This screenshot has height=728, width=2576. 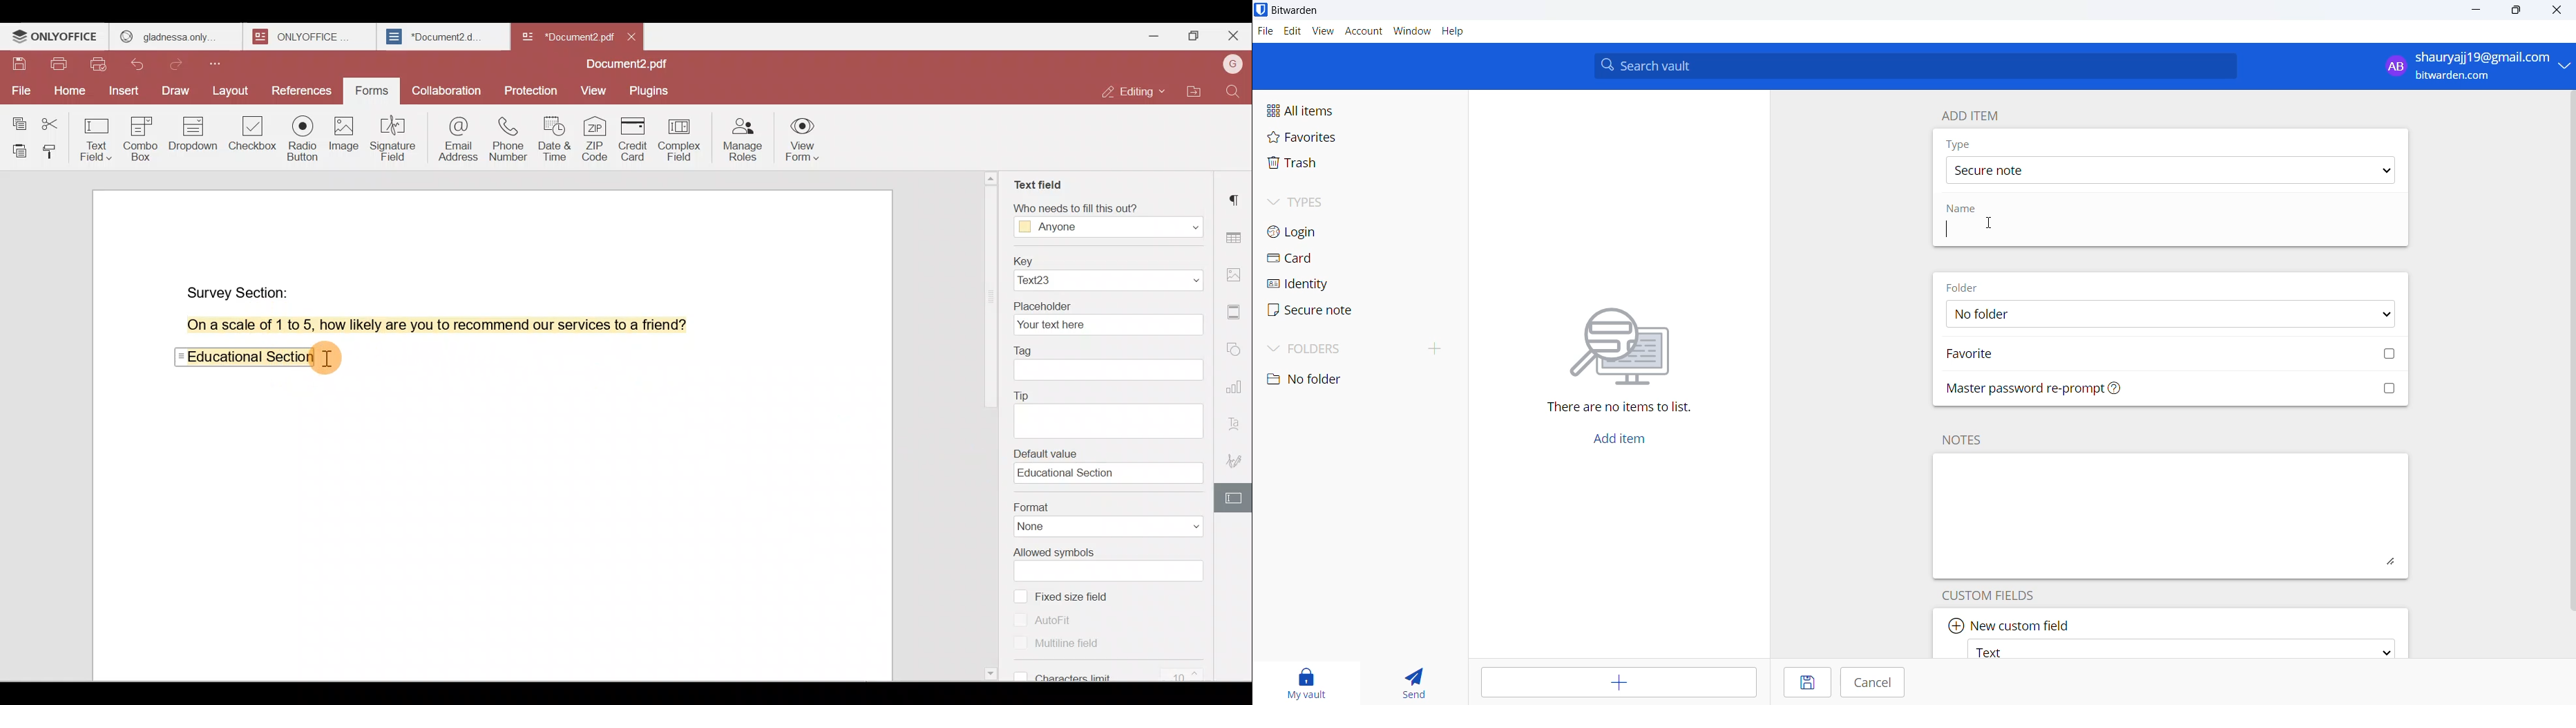 What do you see at coordinates (245, 360) in the screenshot?
I see `Educational Section` at bounding box center [245, 360].